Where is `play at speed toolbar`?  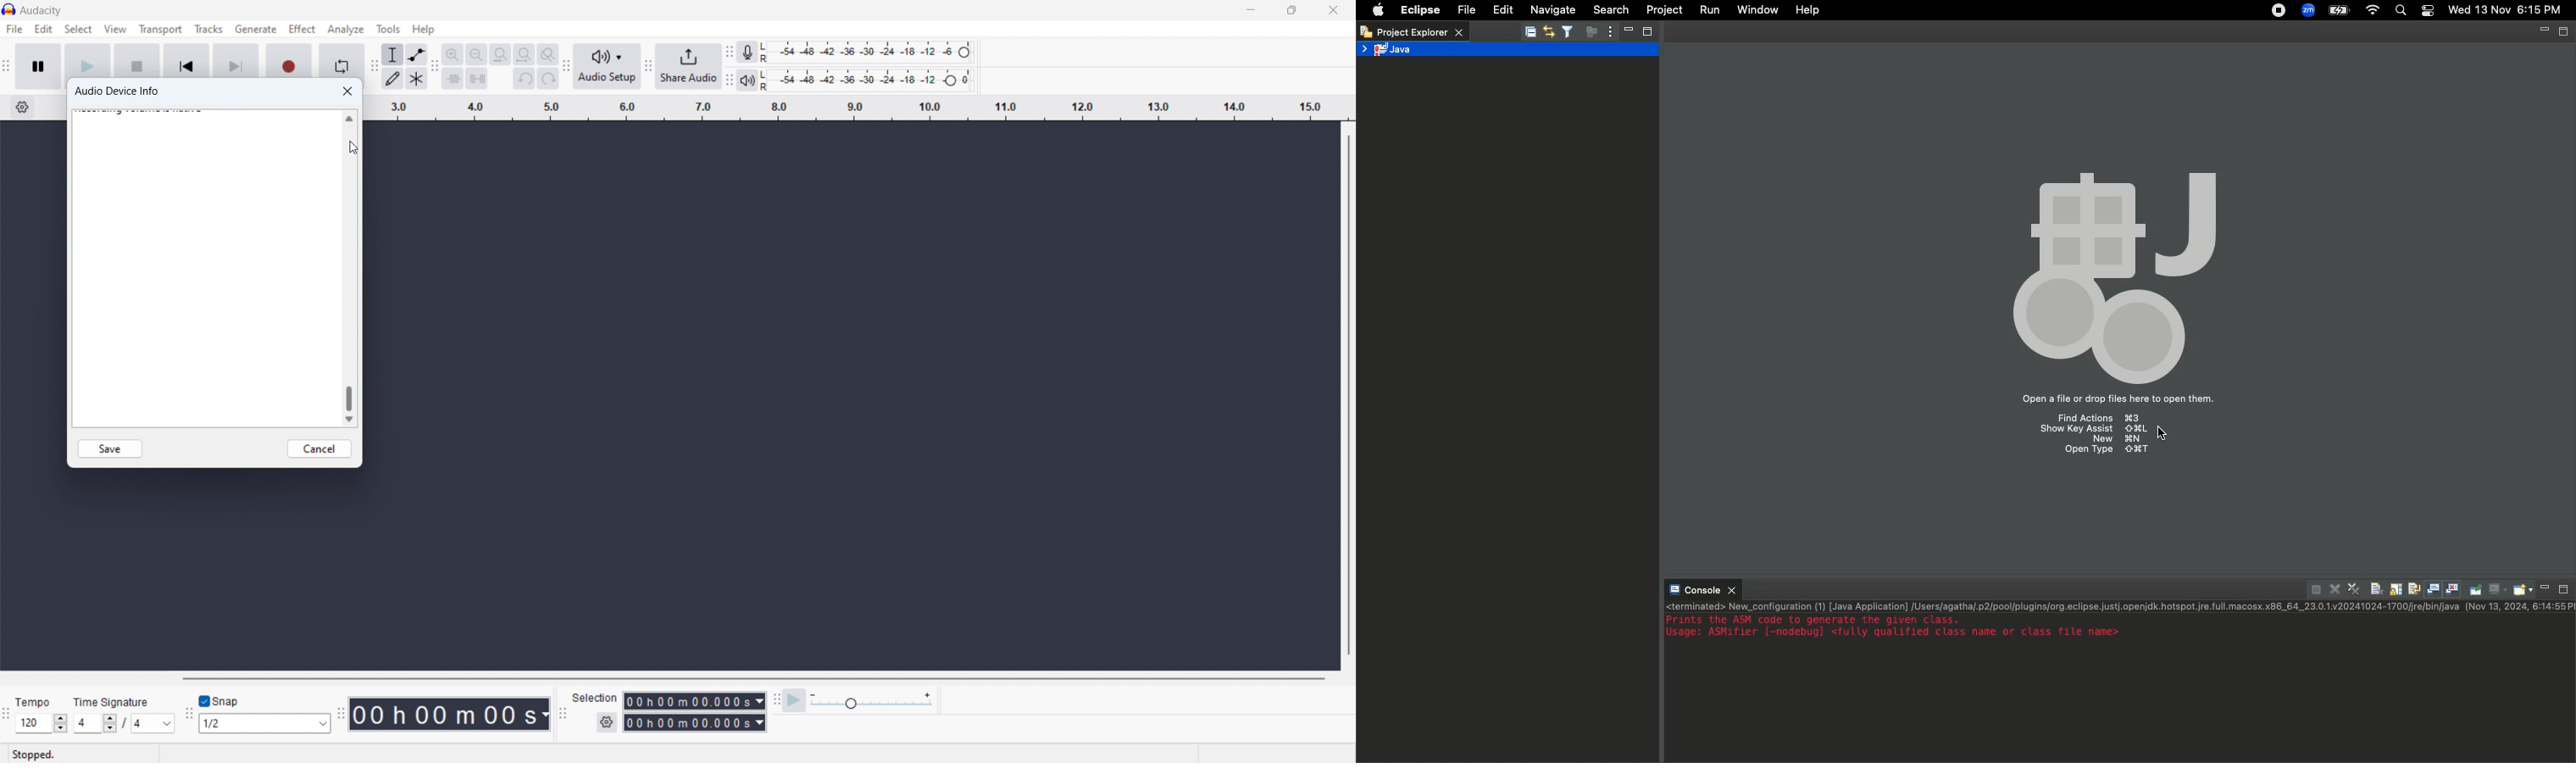 play at speed toolbar is located at coordinates (774, 699).